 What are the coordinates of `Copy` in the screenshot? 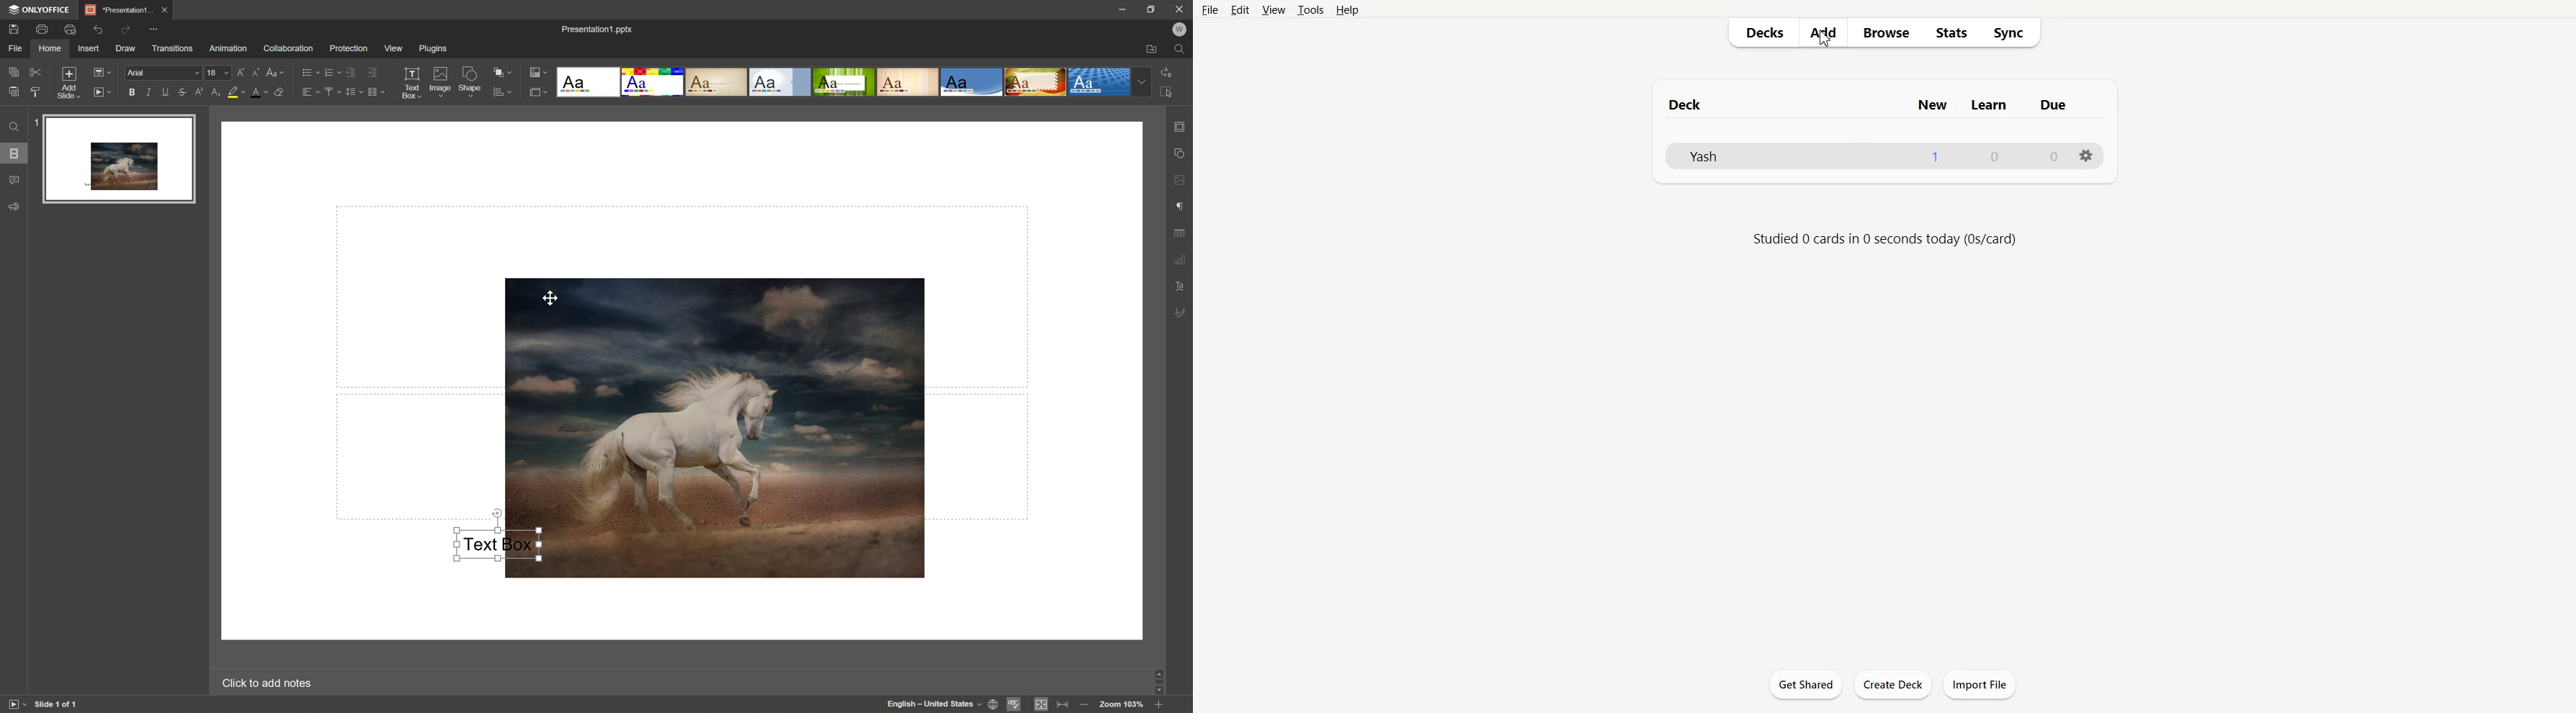 It's located at (14, 70).